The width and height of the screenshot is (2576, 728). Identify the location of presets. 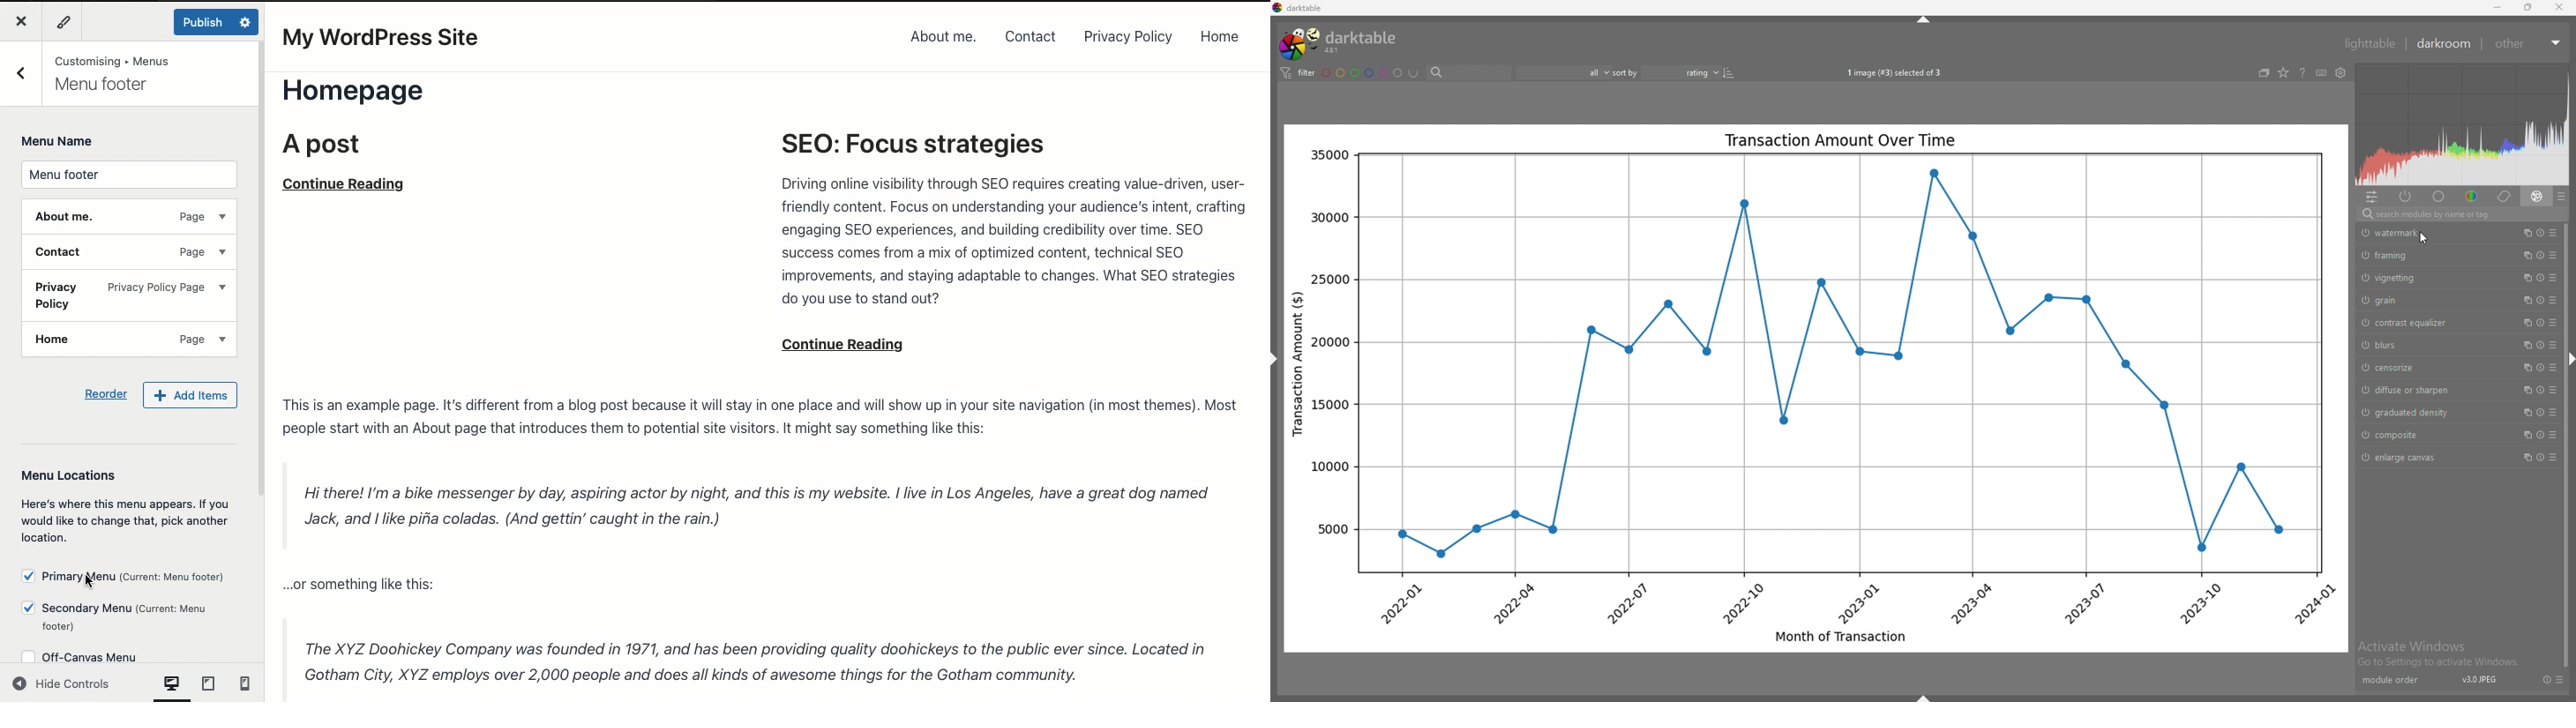
(2554, 233).